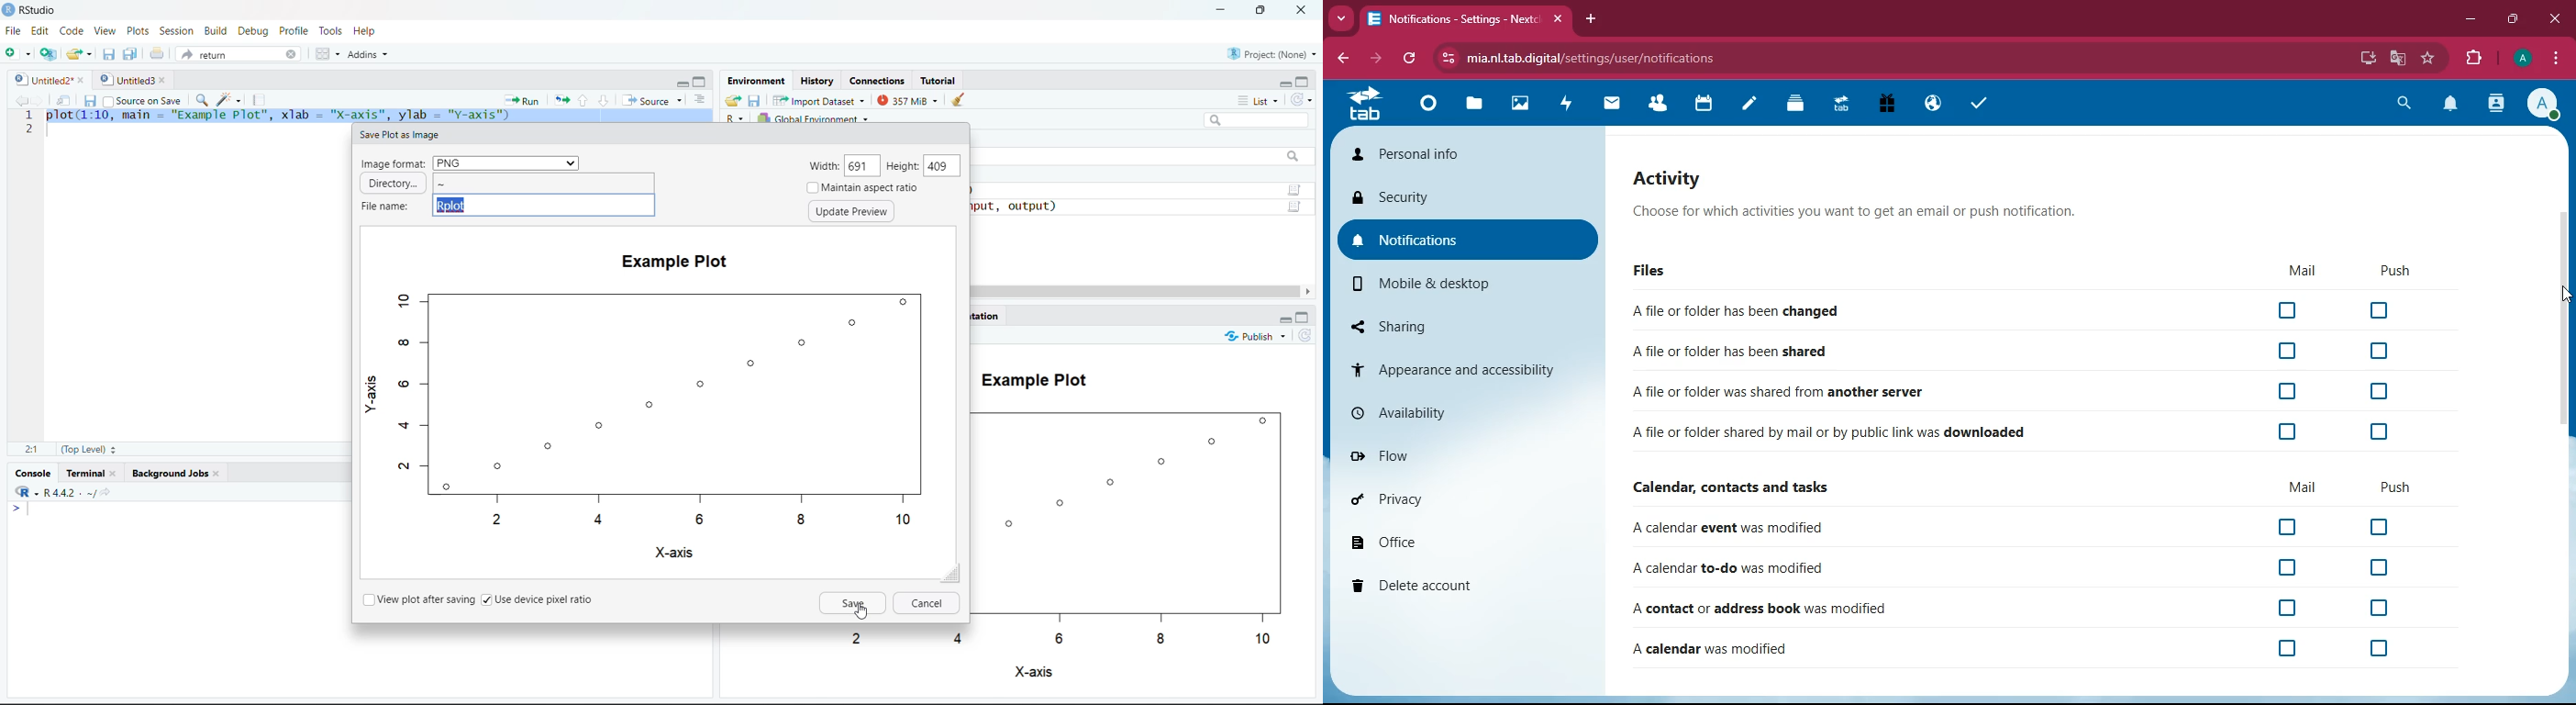  What do you see at coordinates (2013, 565) in the screenshot?
I see `A calendar to-do was modified` at bounding box center [2013, 565].